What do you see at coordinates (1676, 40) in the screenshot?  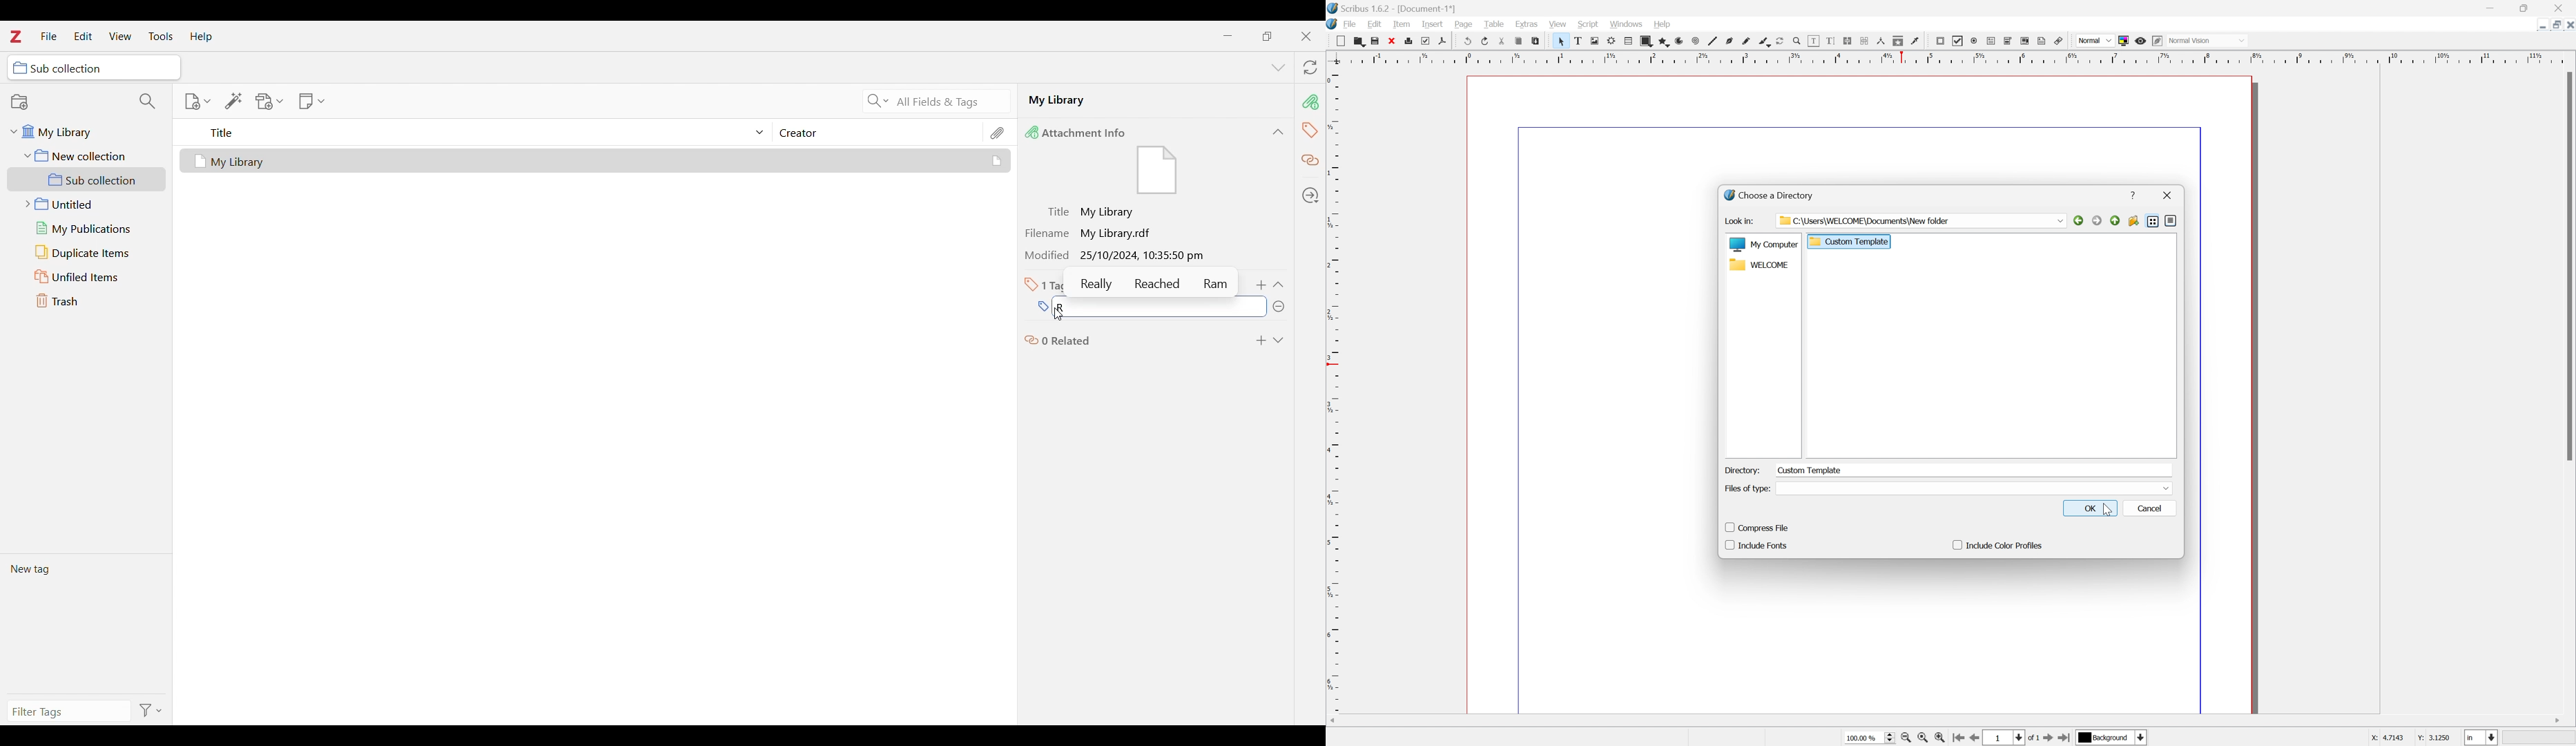 I see `arc` at bounding box center [1676, 40].